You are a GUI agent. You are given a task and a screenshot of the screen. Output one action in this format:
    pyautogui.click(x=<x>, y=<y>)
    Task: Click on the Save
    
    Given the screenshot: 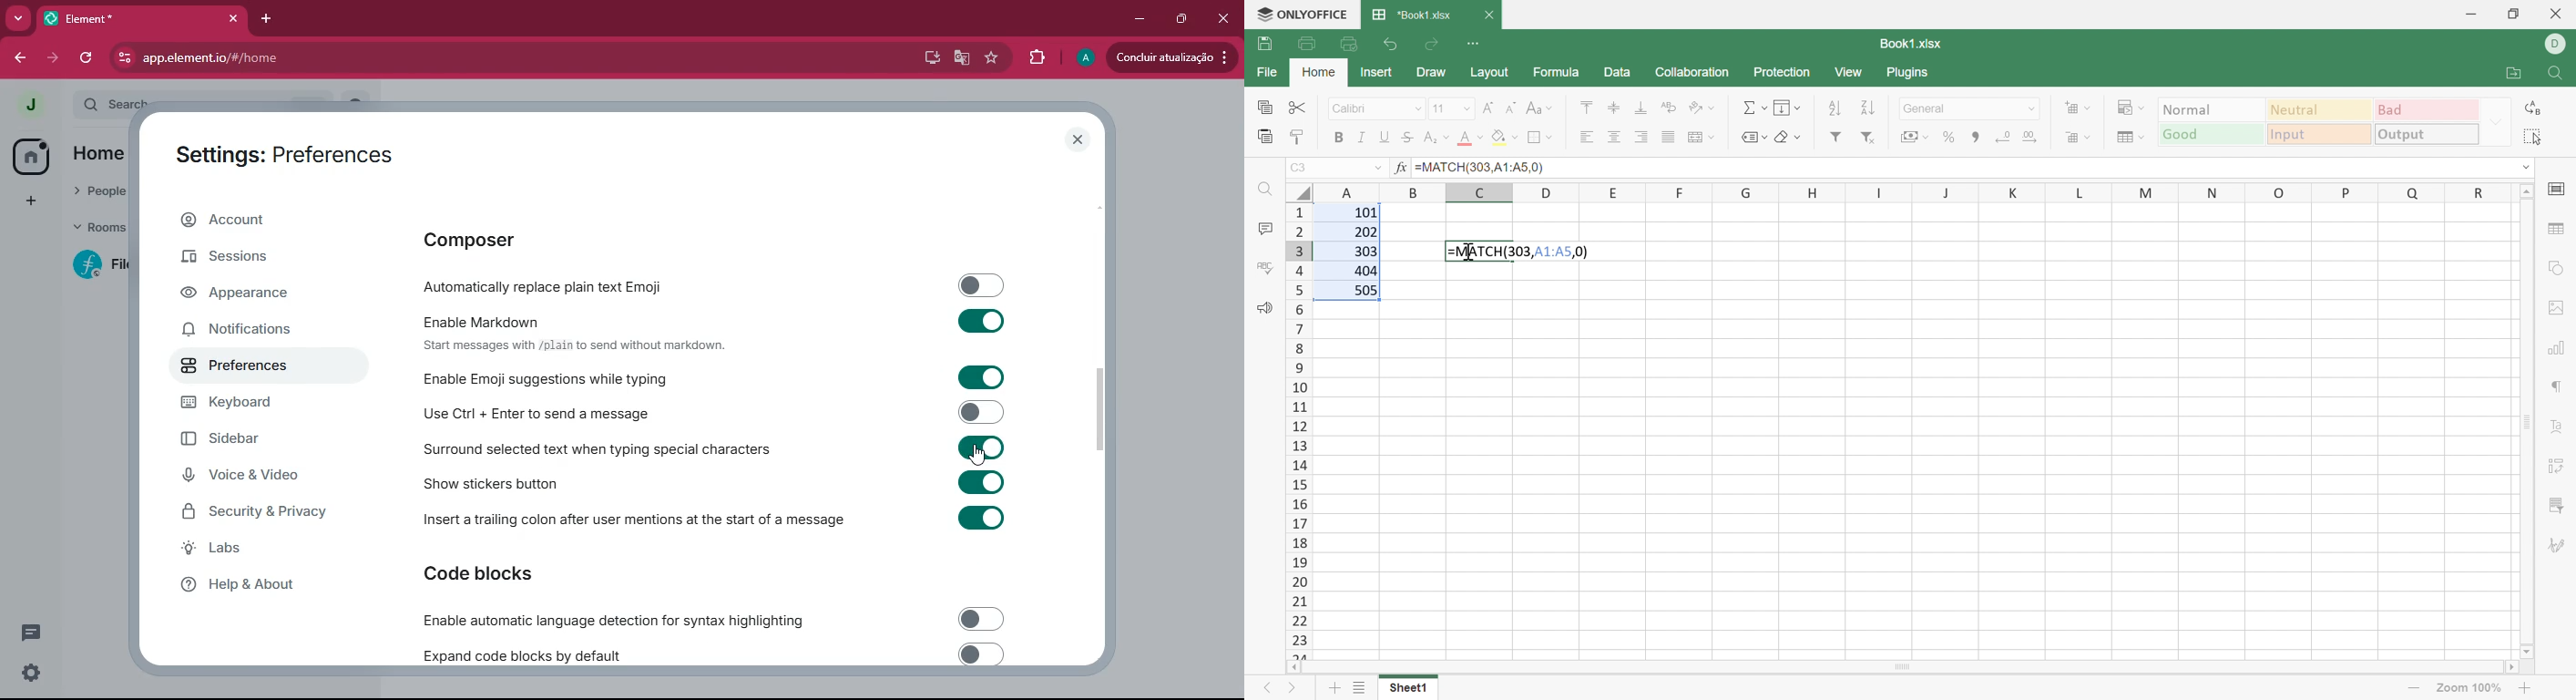 What is the action you would take?
    pyautogui.click(x=1264, y=45)
    